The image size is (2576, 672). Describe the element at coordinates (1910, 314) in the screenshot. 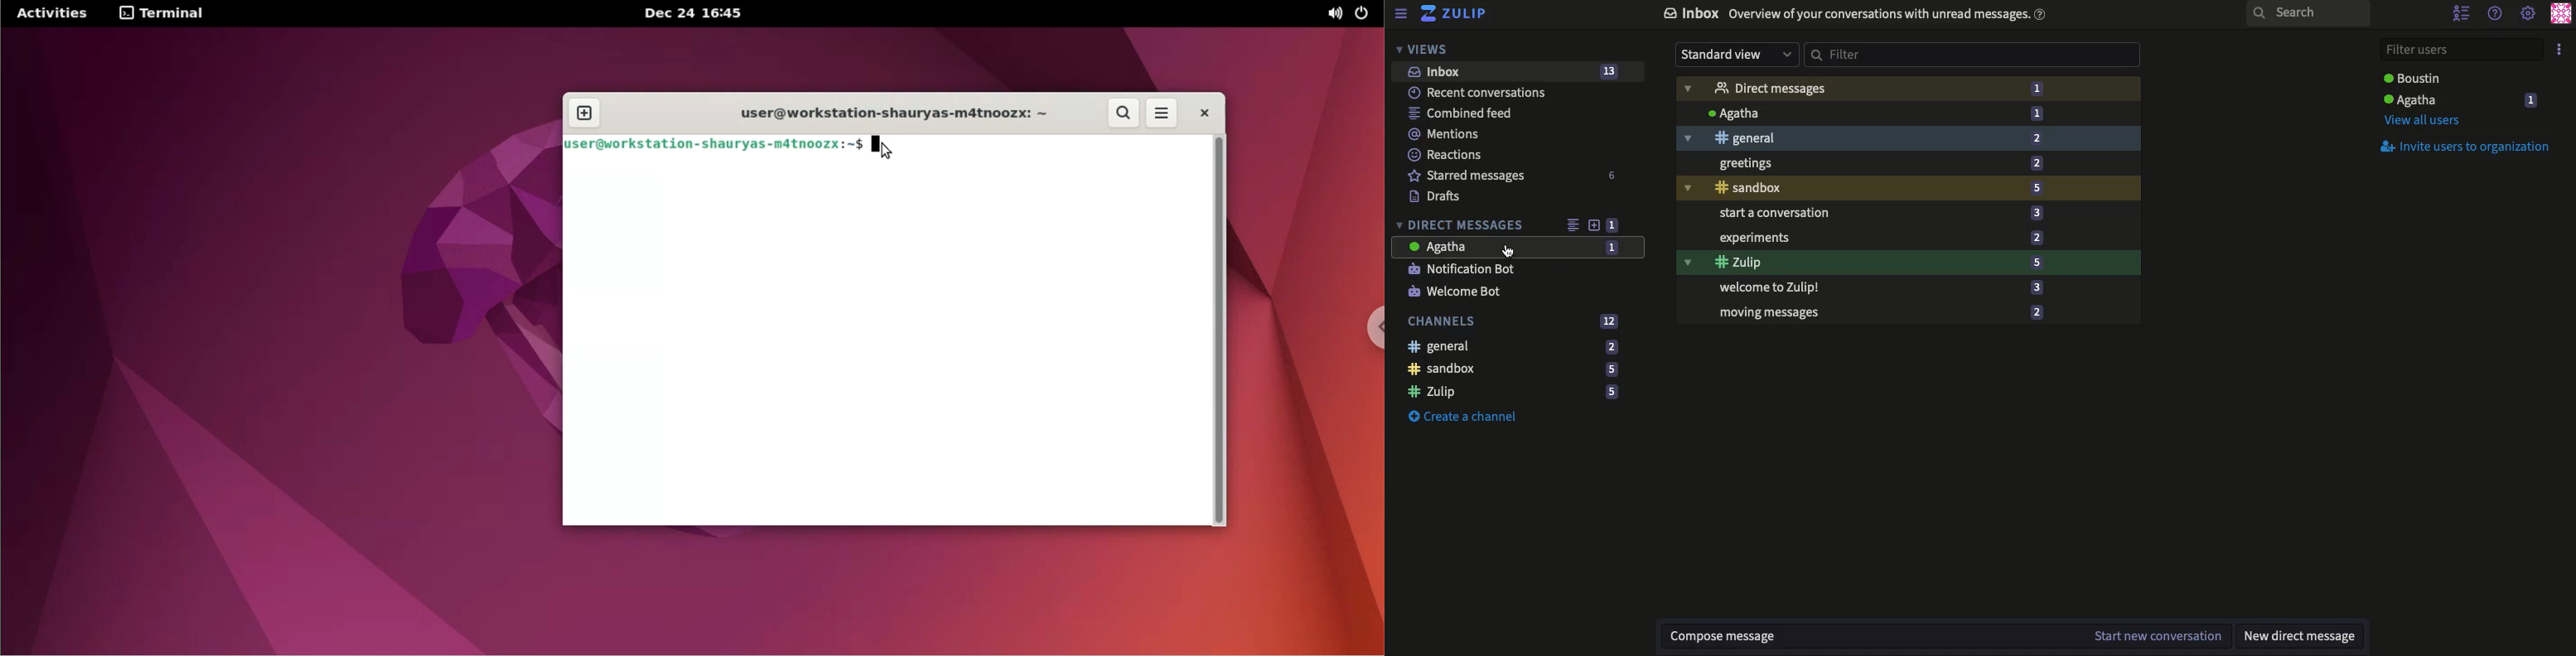

I see `Moving messages` at that location.